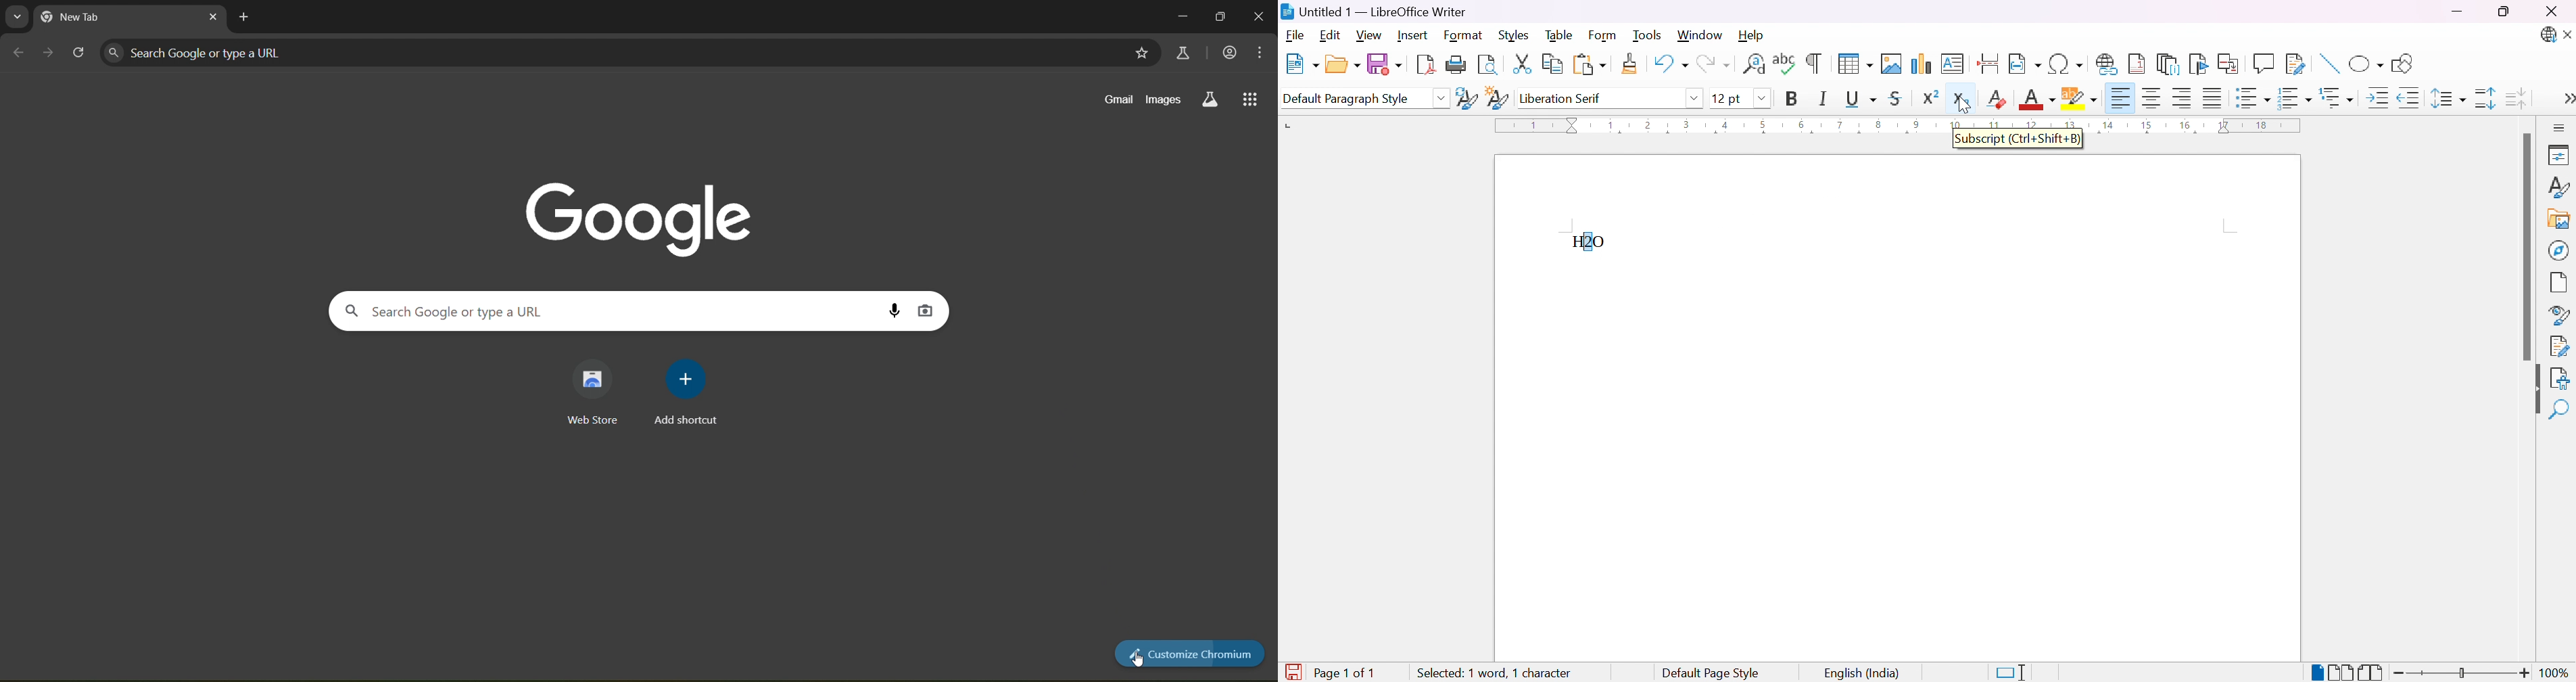 This screenshot has height=700, width=2576. I want to click on Cut, so click(1521, 63).